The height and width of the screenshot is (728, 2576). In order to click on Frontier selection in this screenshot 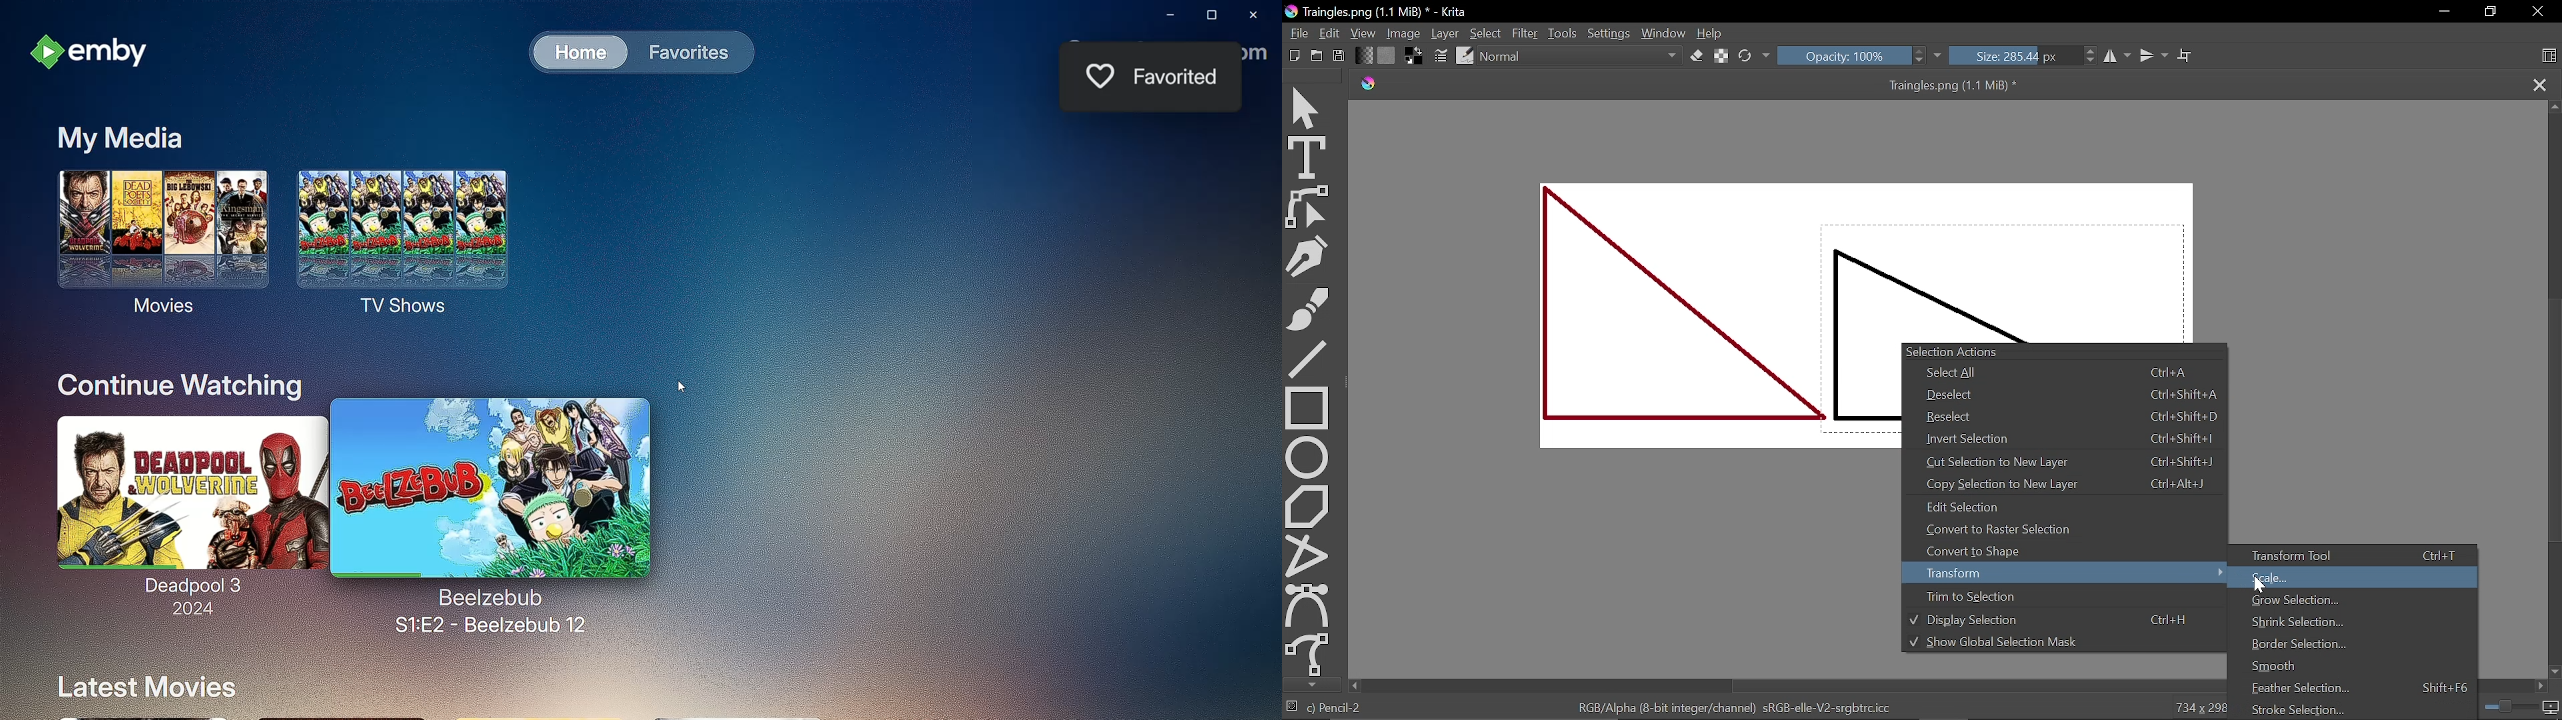, I will do `click(2356, 688)`.